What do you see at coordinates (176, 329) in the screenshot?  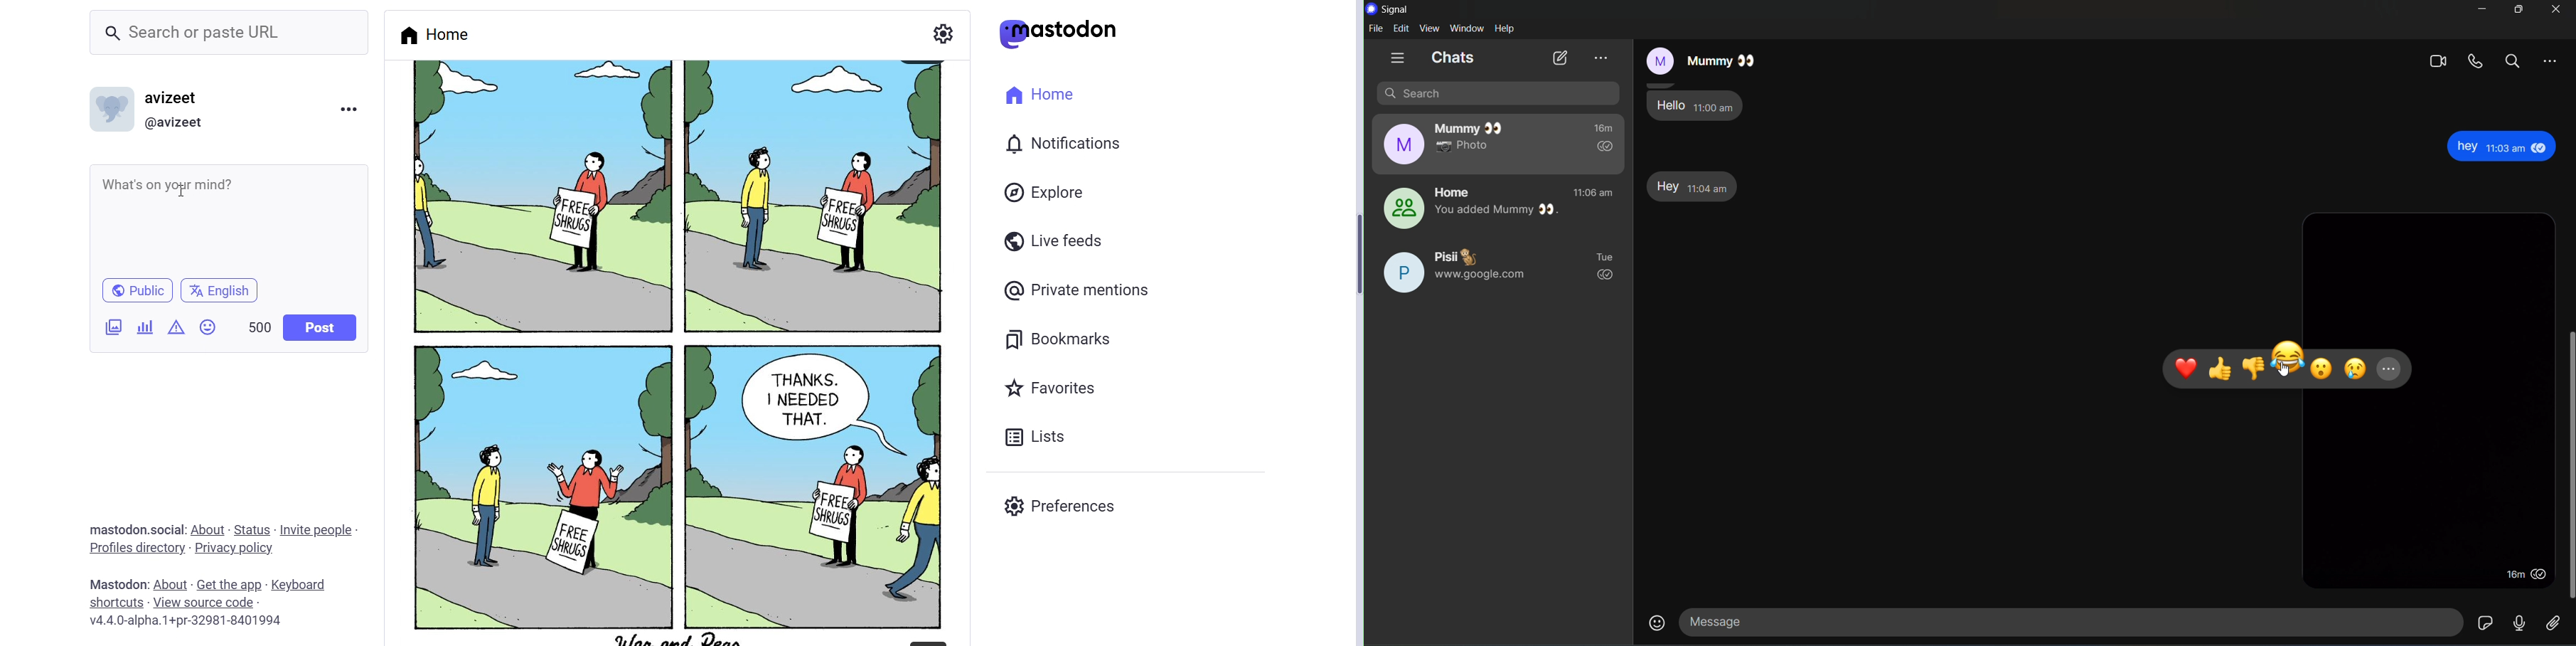 I see `Content Warning` at bounding box center [176, 329].